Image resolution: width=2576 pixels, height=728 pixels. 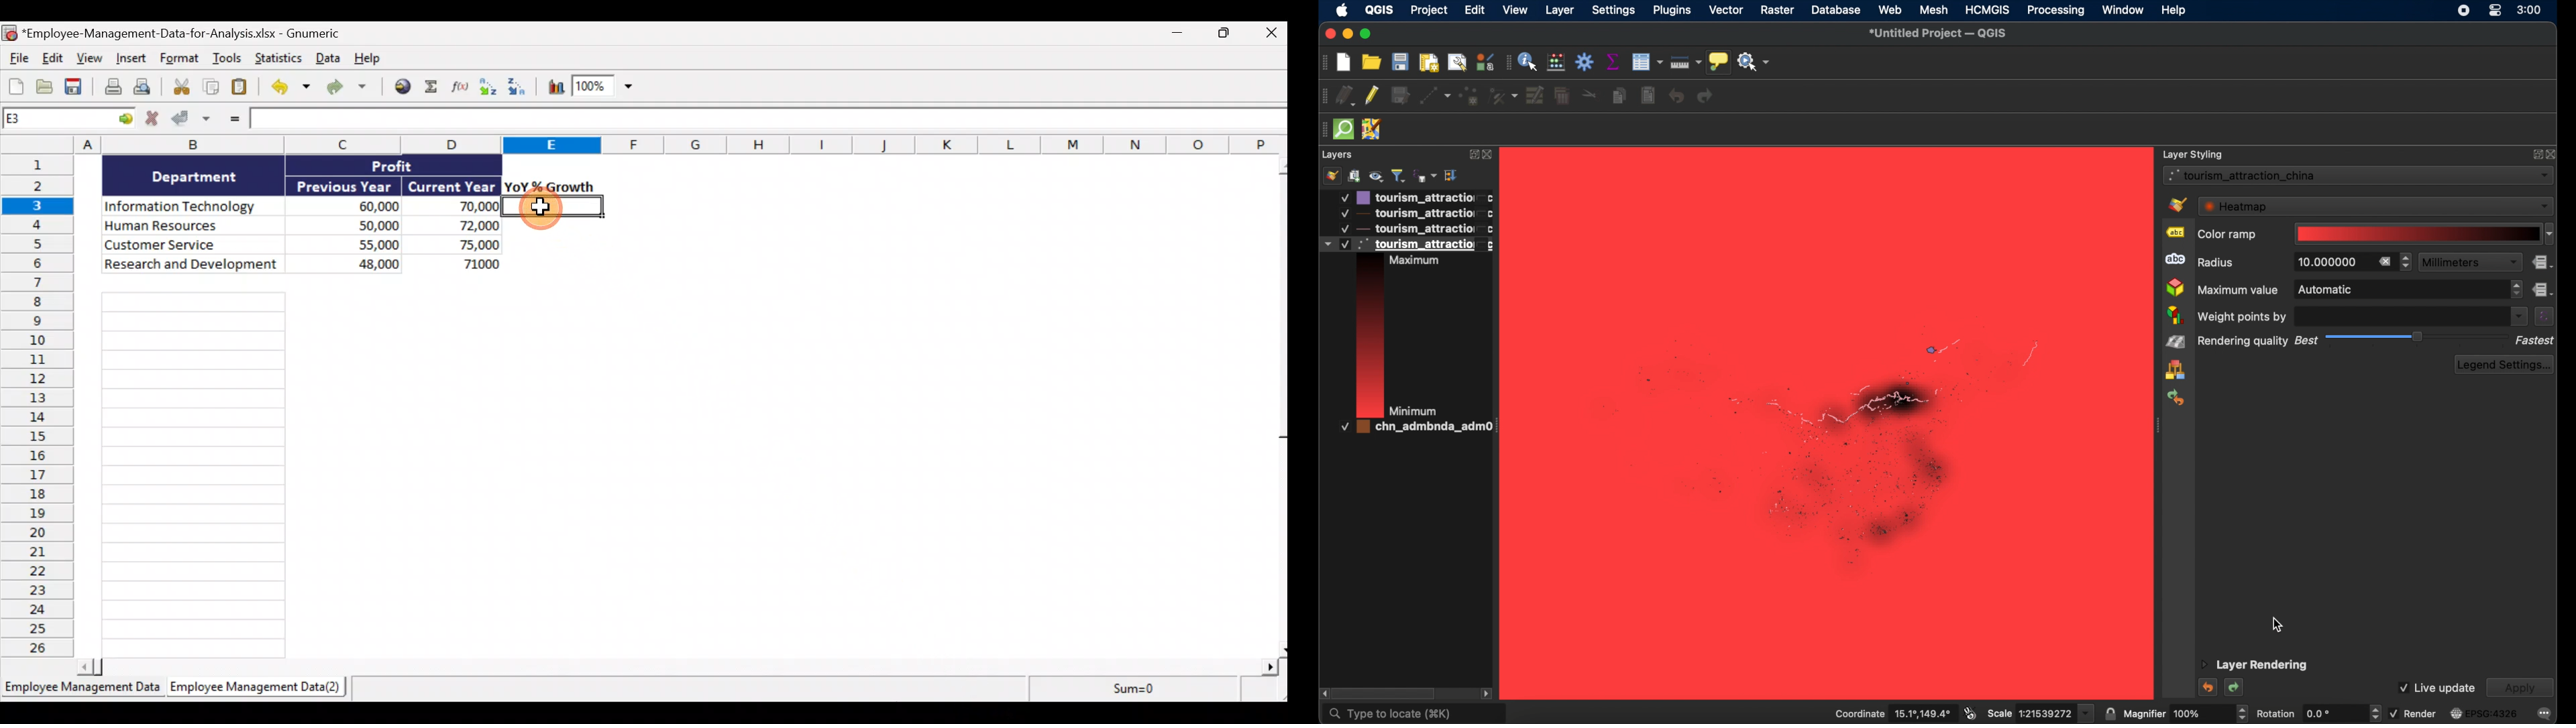 What do you see at coordinates (154, 119) in the screenshot?
I see `Cancel change` at bounding box center [154, 119].